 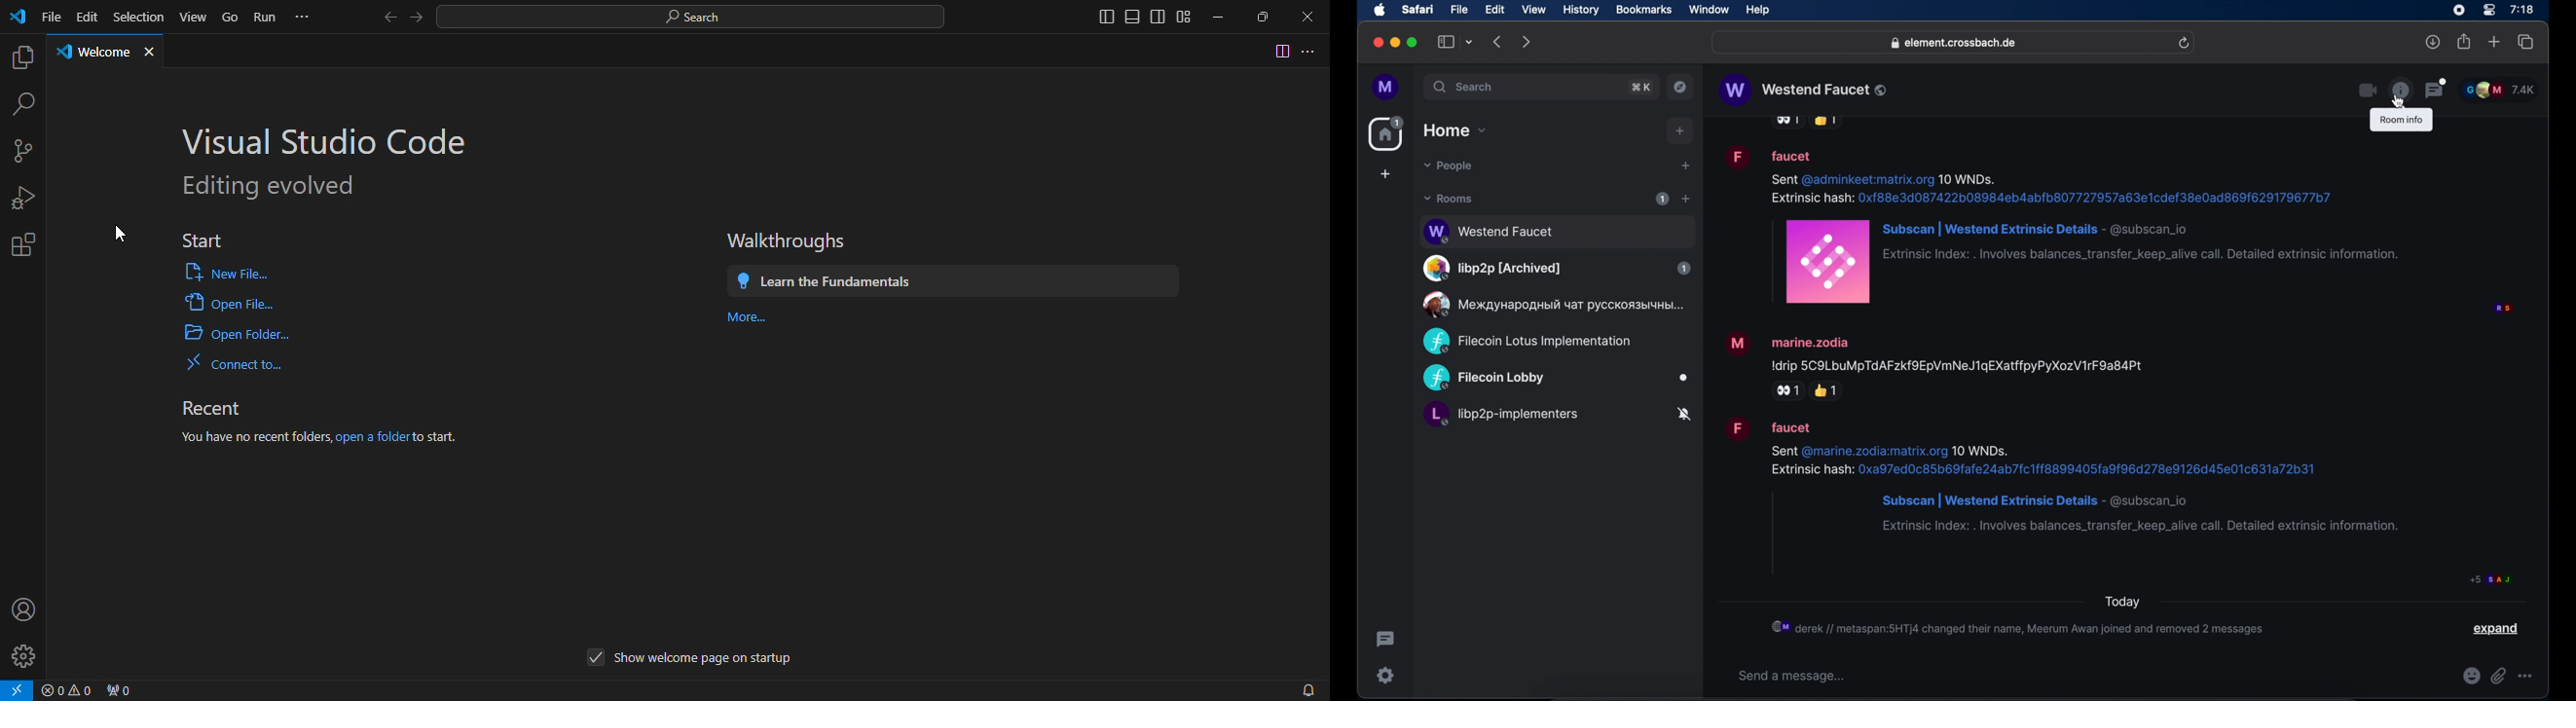 What do you see at coordinates (1685, 166) in the screenshot?
I see `start chat` at bounding box center [1685, 166].